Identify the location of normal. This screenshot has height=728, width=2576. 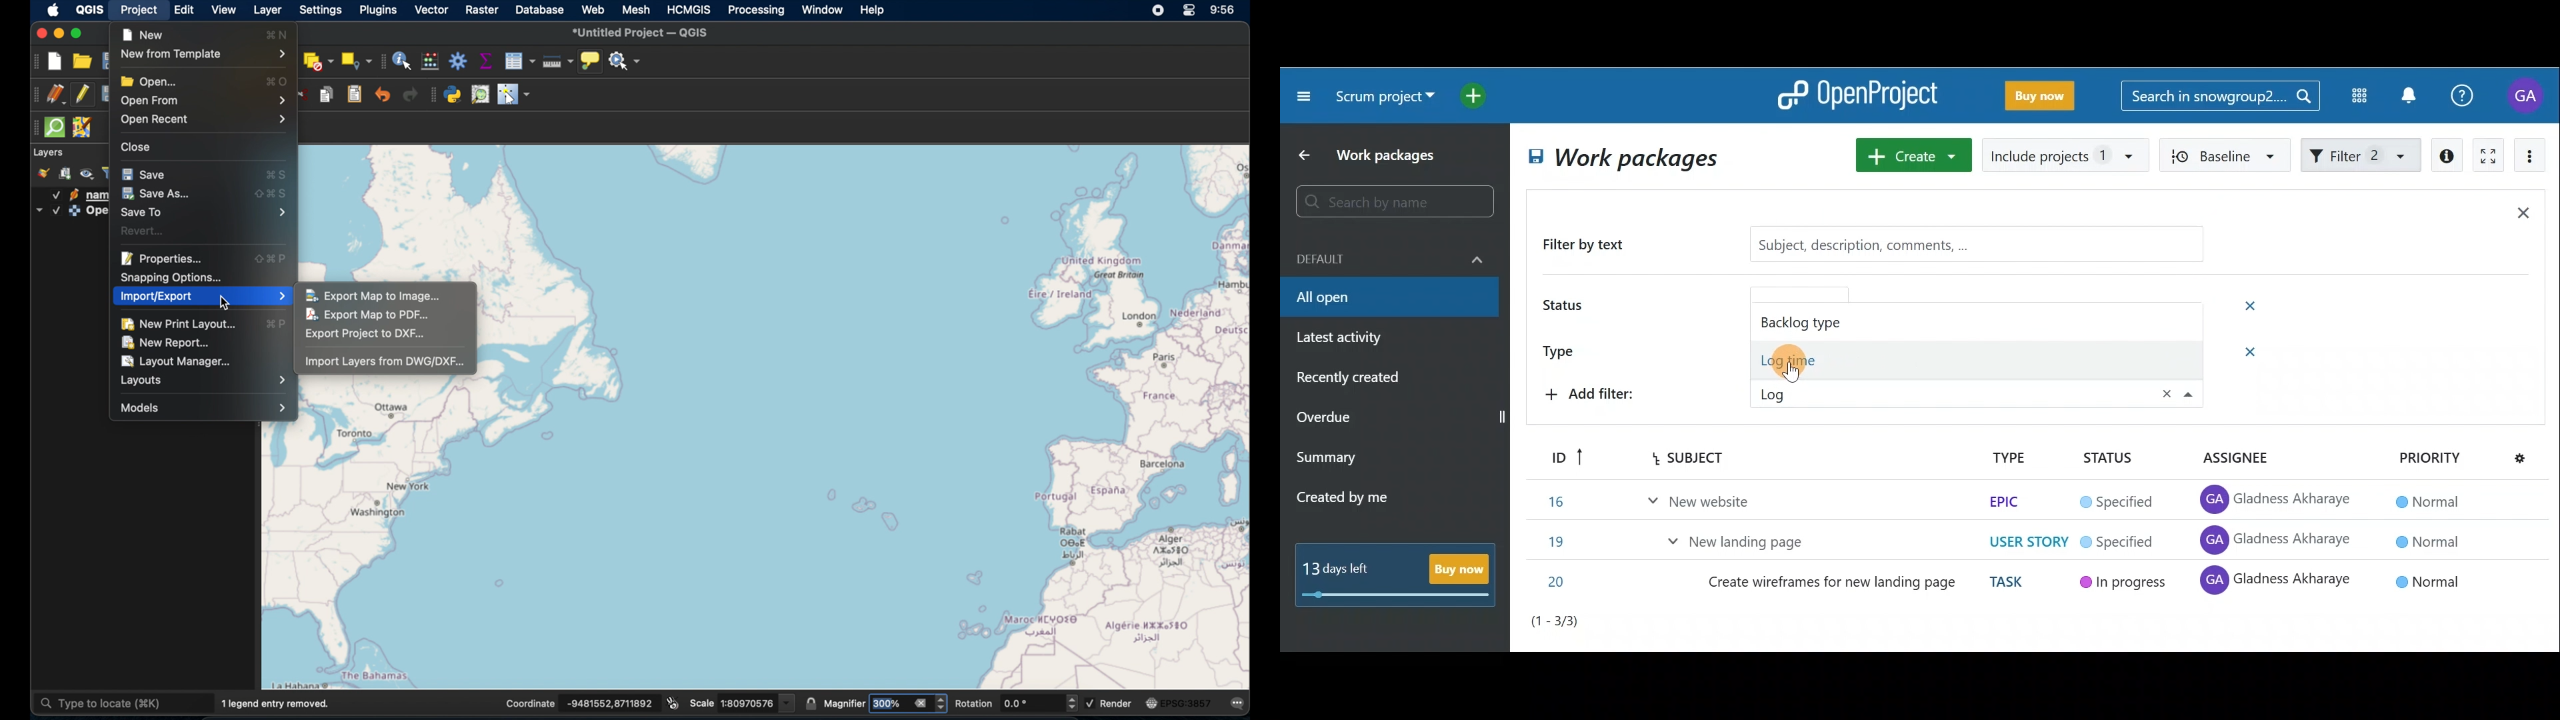
(2430, 580).